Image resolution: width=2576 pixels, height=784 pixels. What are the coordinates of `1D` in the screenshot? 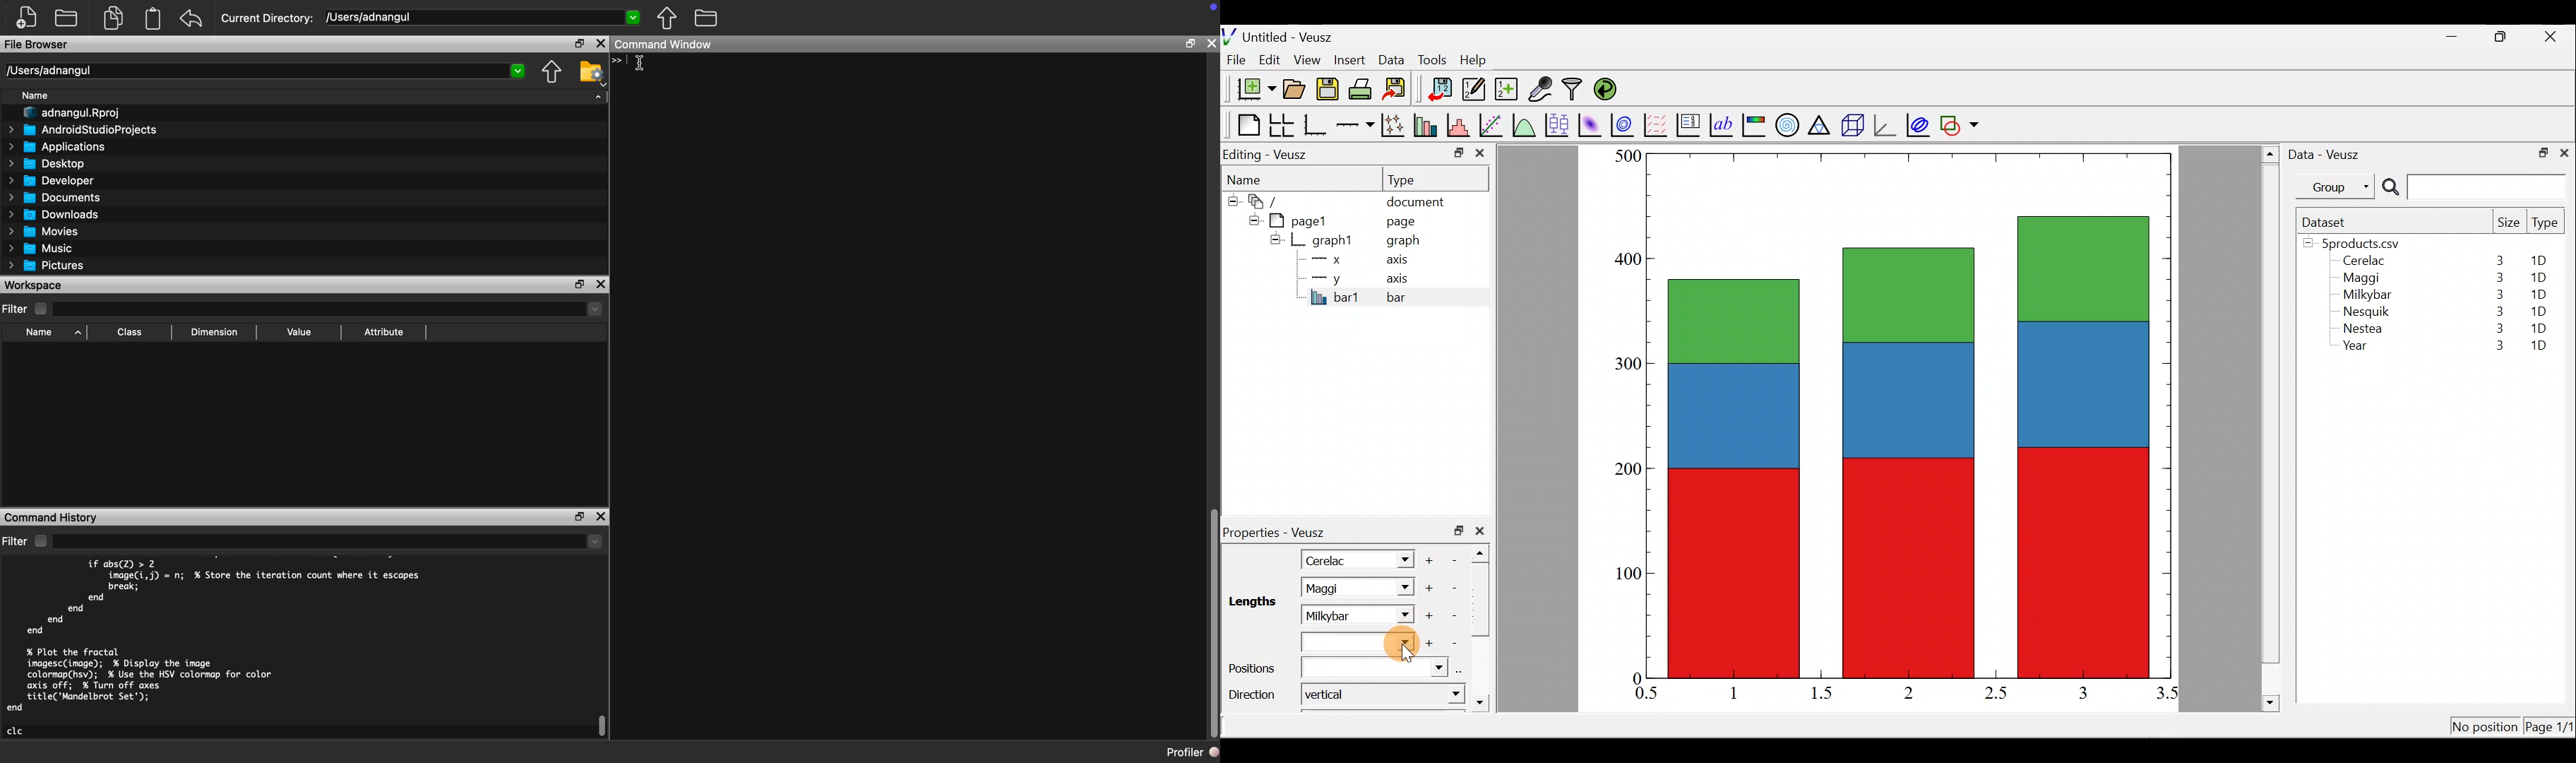 It's located at (2539, 347).